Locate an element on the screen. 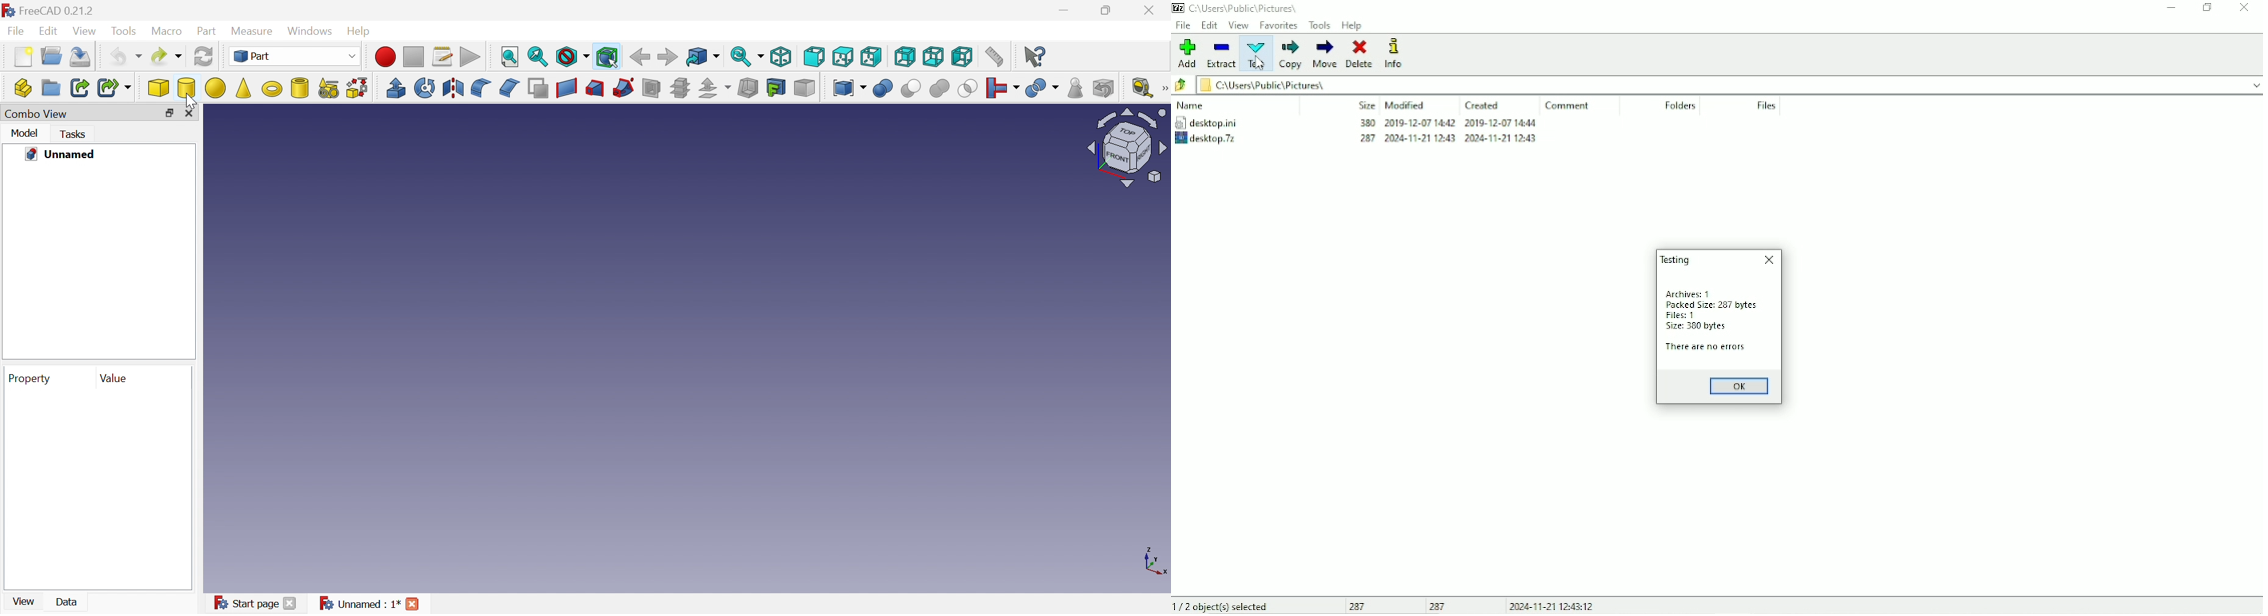  Chamfer is located at coordinates (508, 87).